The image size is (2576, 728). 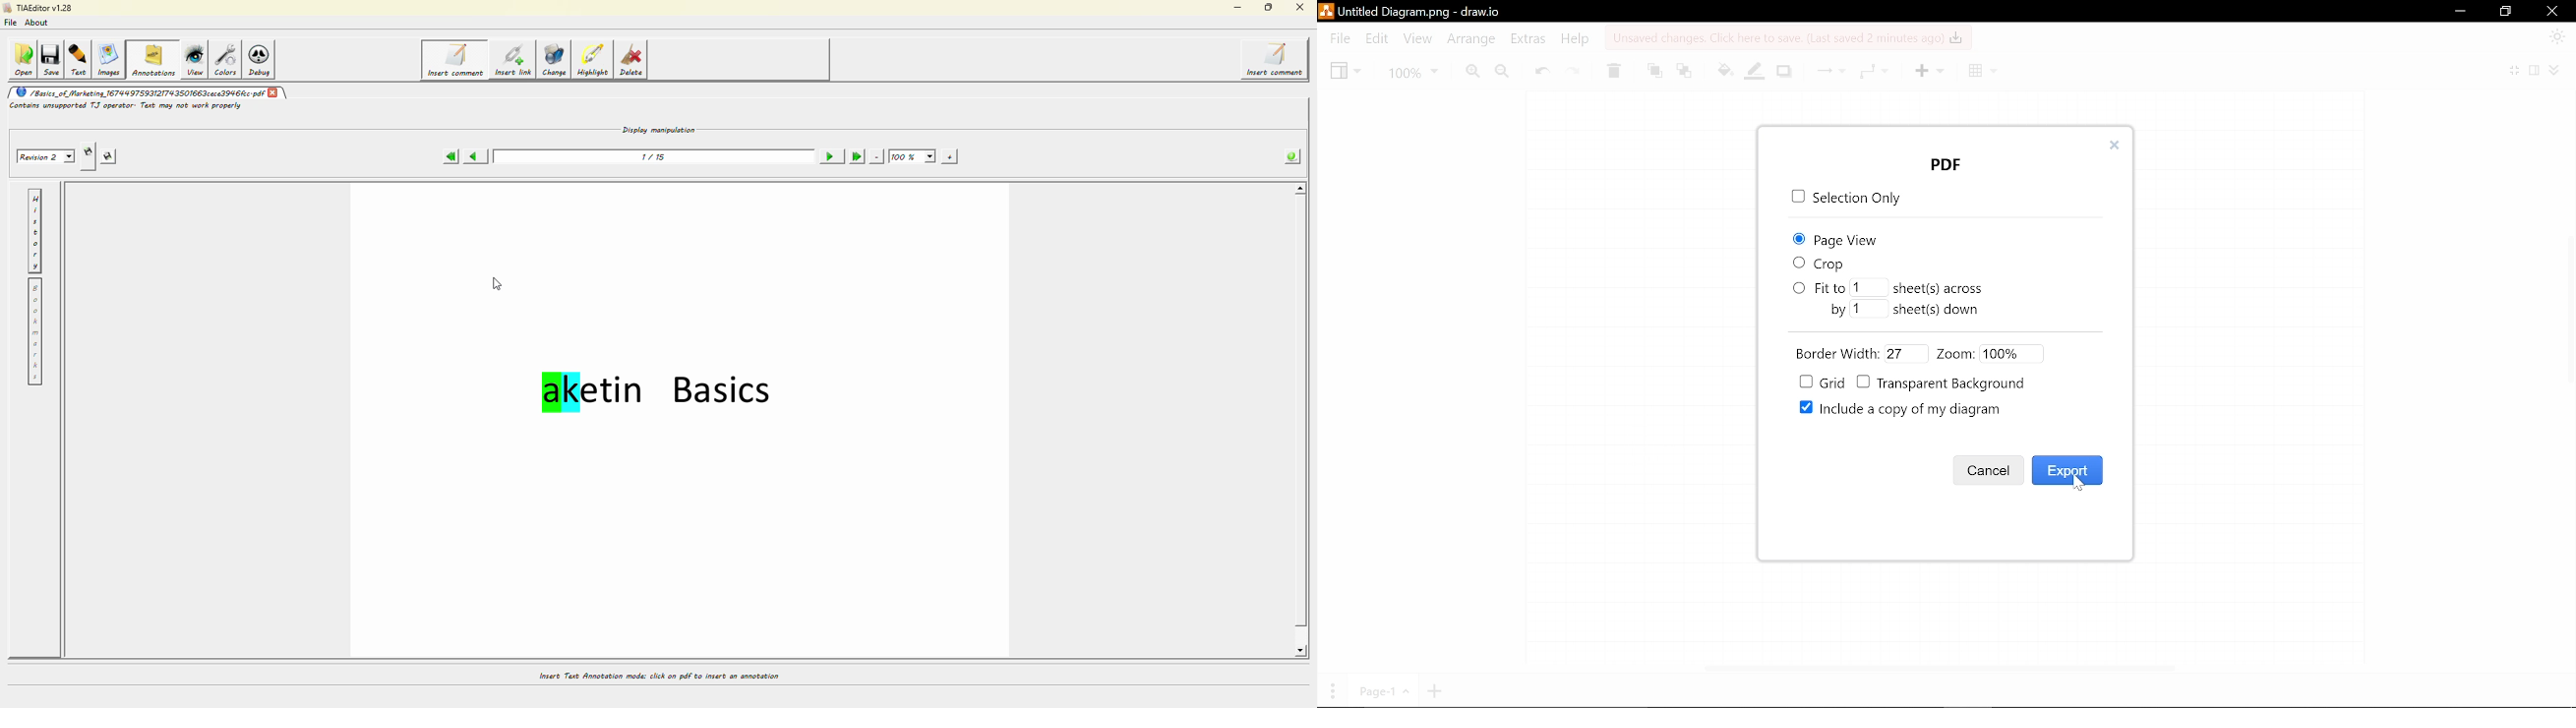 What do you see at coordinates (1941, 383) in the screenshot?
I see `Transparent Background` at bounding box center [1941, 383].